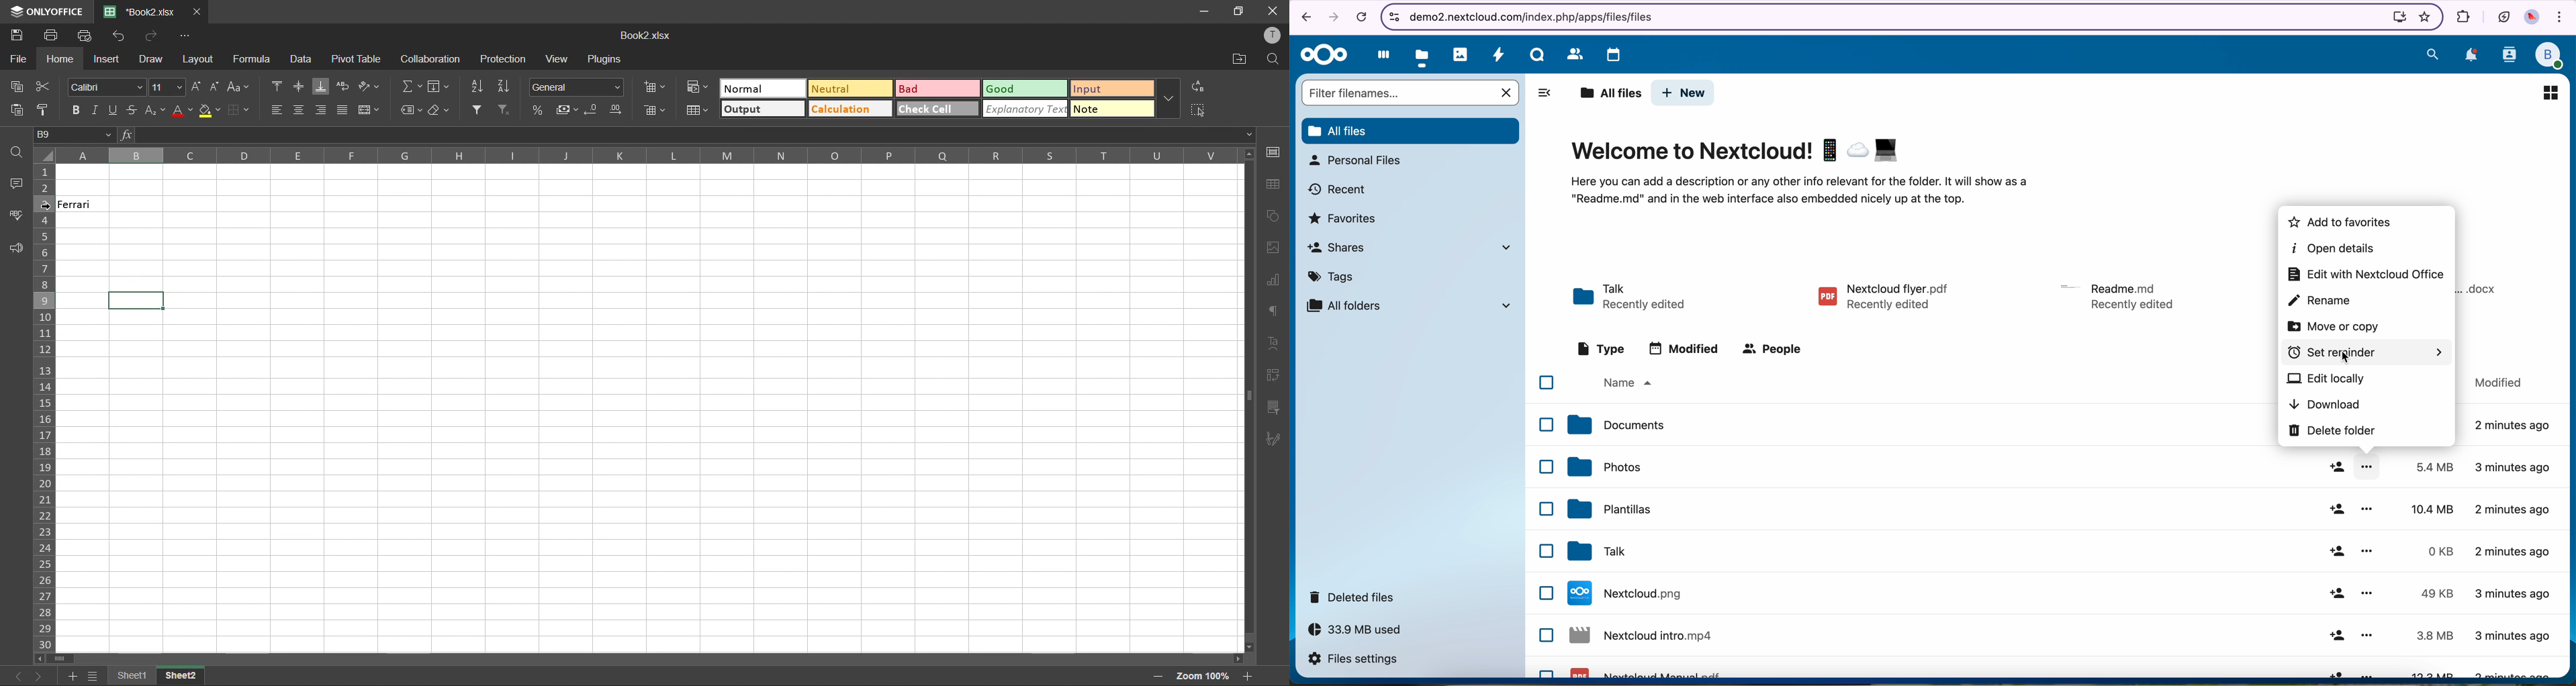  What do you see at coordinates (1392, 15) in the screenshot?
I see `controls` at bounding box center [1392, 15].